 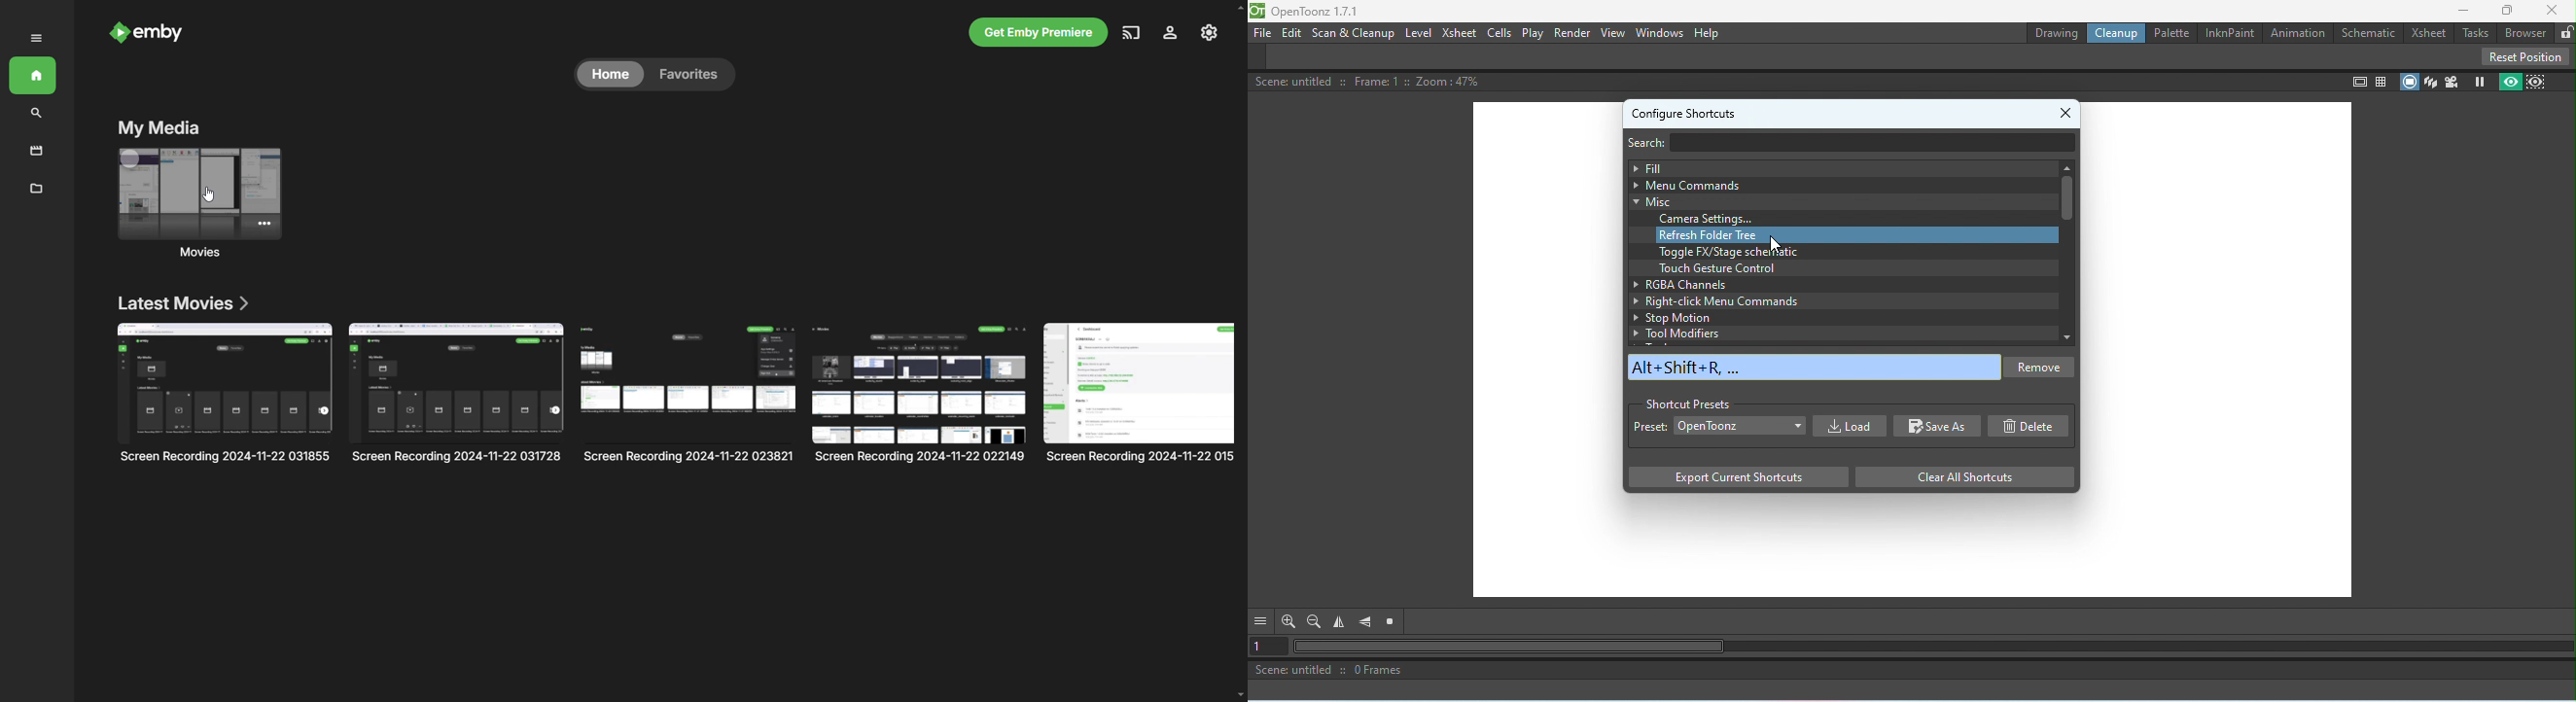 I want to click on Xsheet, so click(x=1460, y=33).